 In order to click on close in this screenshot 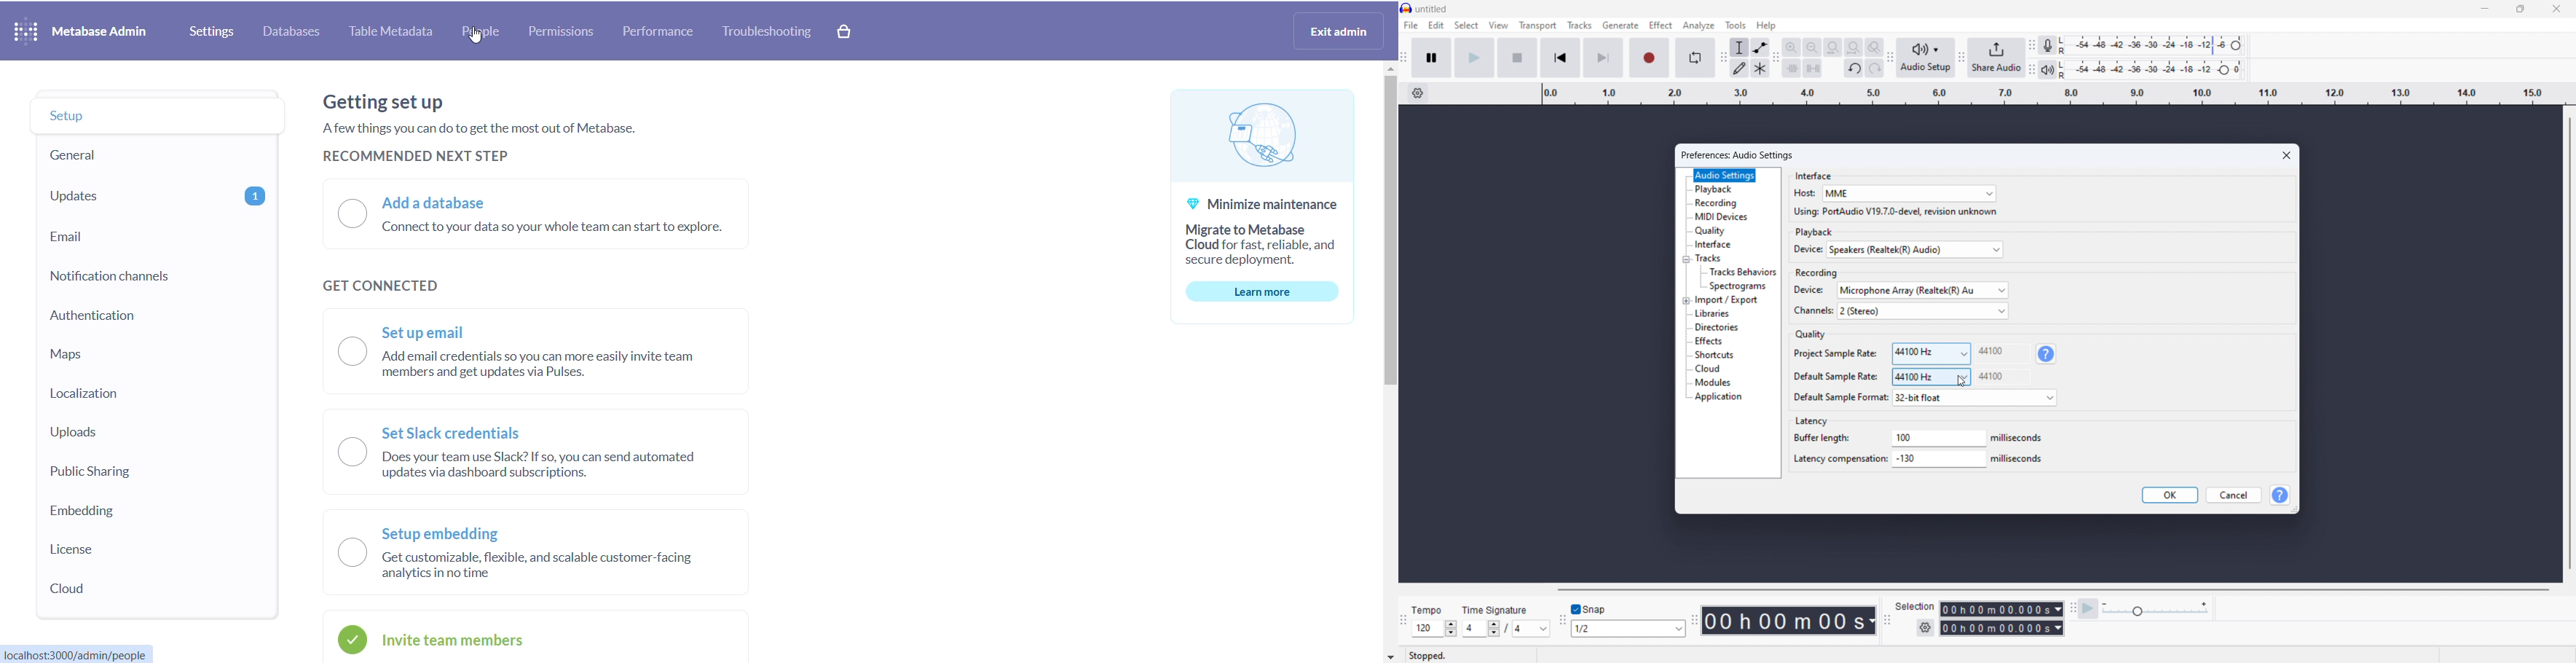, I will do `click(1390, 658)`.